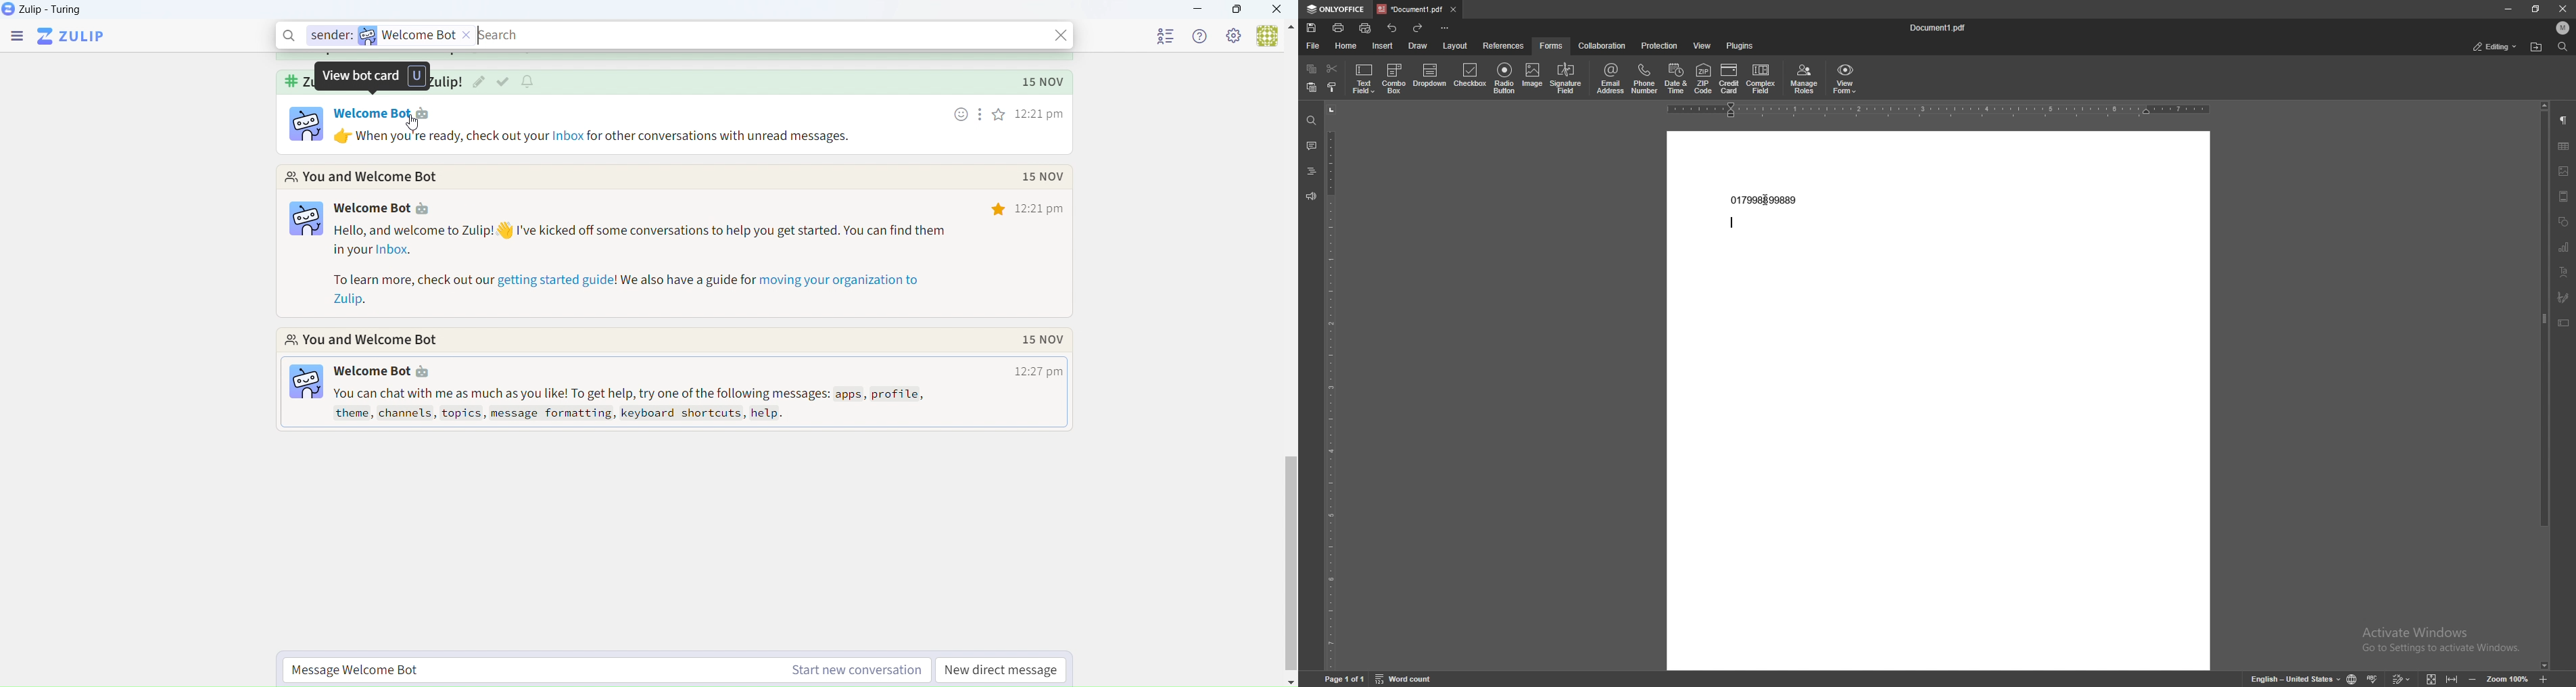 Image resolution: width=2576 pixels, height=700 pixels. Describe the element at coordinates (2563, 120) in the screenshot. I see `paragraph` at that location.